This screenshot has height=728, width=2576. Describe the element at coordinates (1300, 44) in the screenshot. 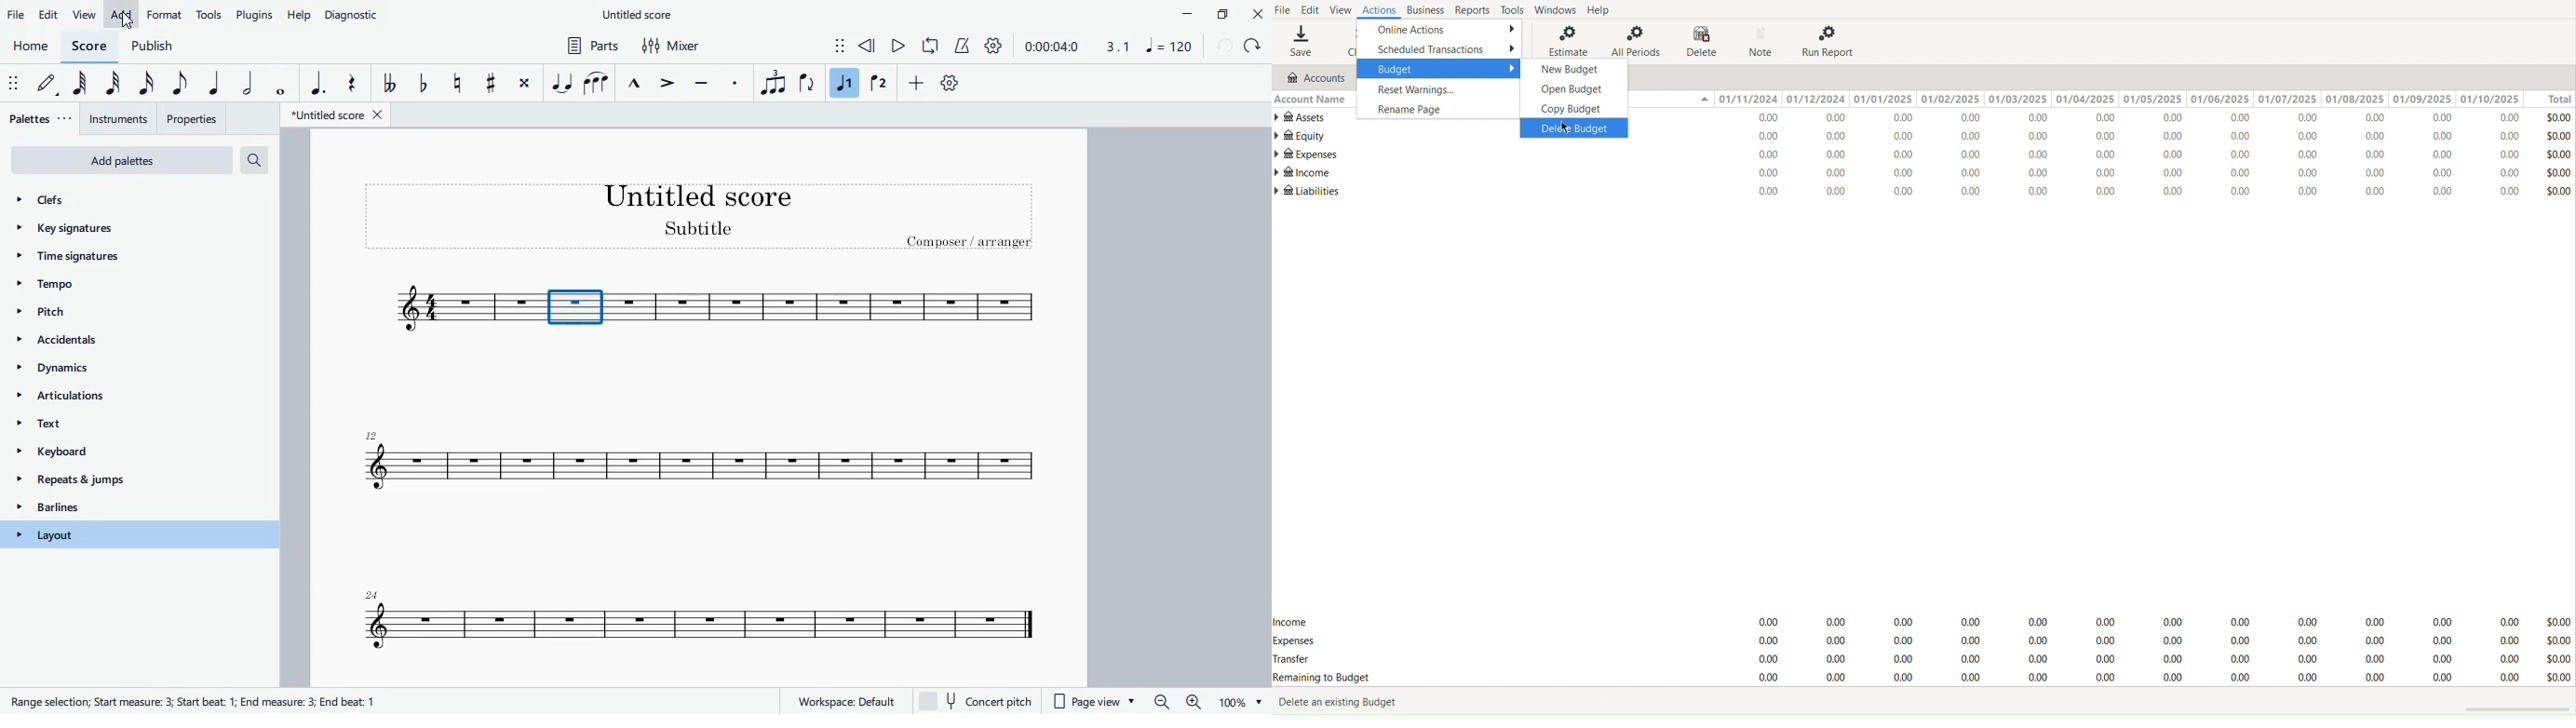

I see `Save` at that location.